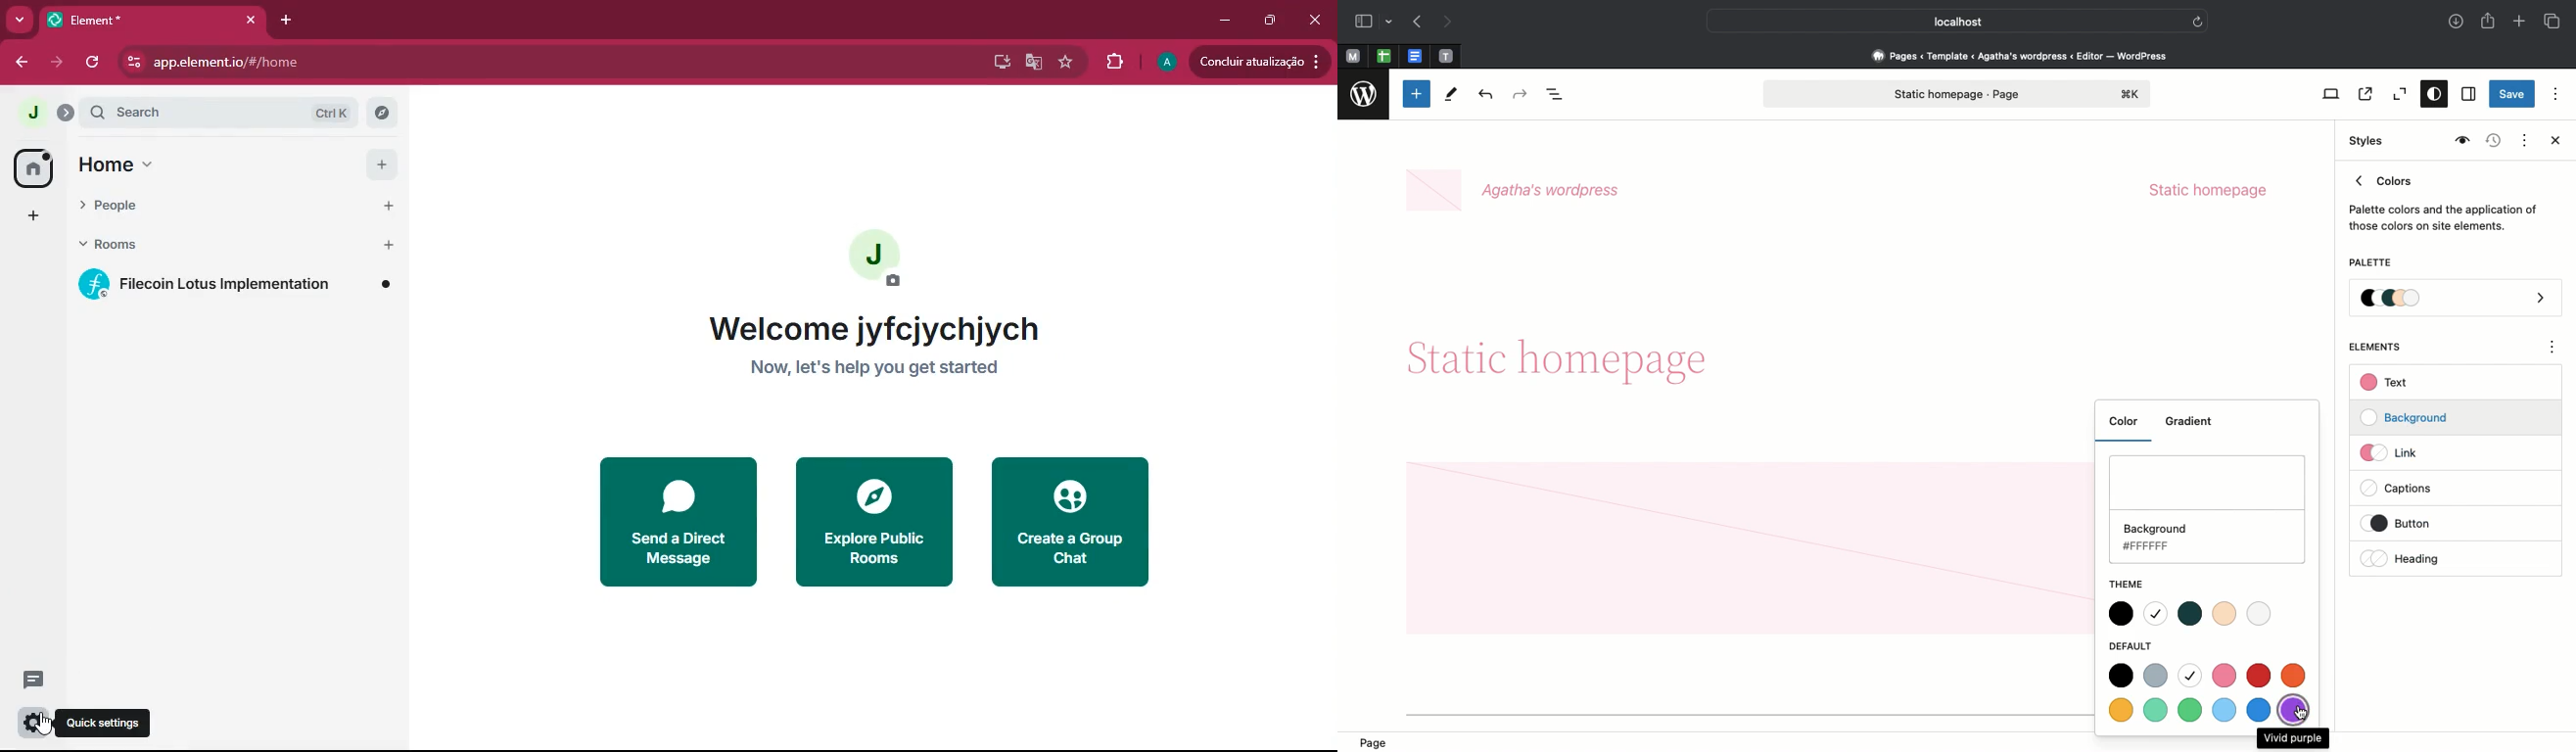 The width and height of the screenshot is (2576, 756). Describe the element at coordinates (2208, 190) in the screenshot. I see `Static homepage` at that location.